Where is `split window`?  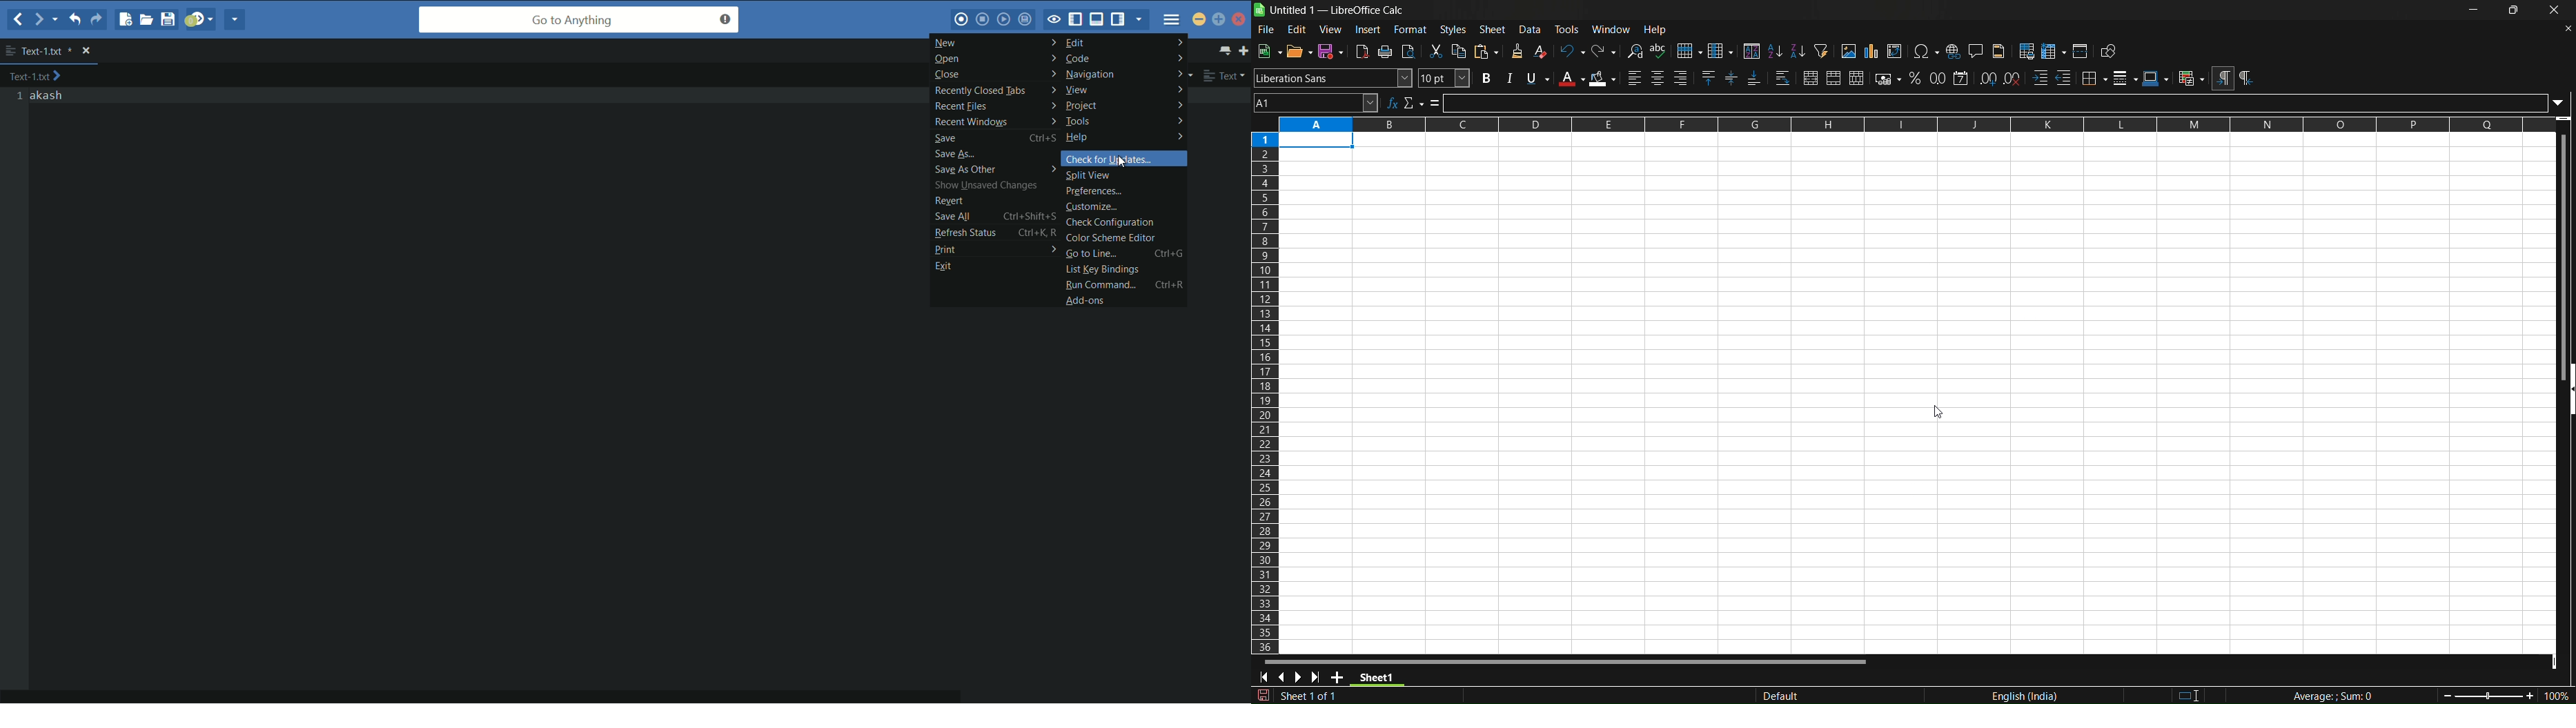
split window is located at coordinates (2082, 51).